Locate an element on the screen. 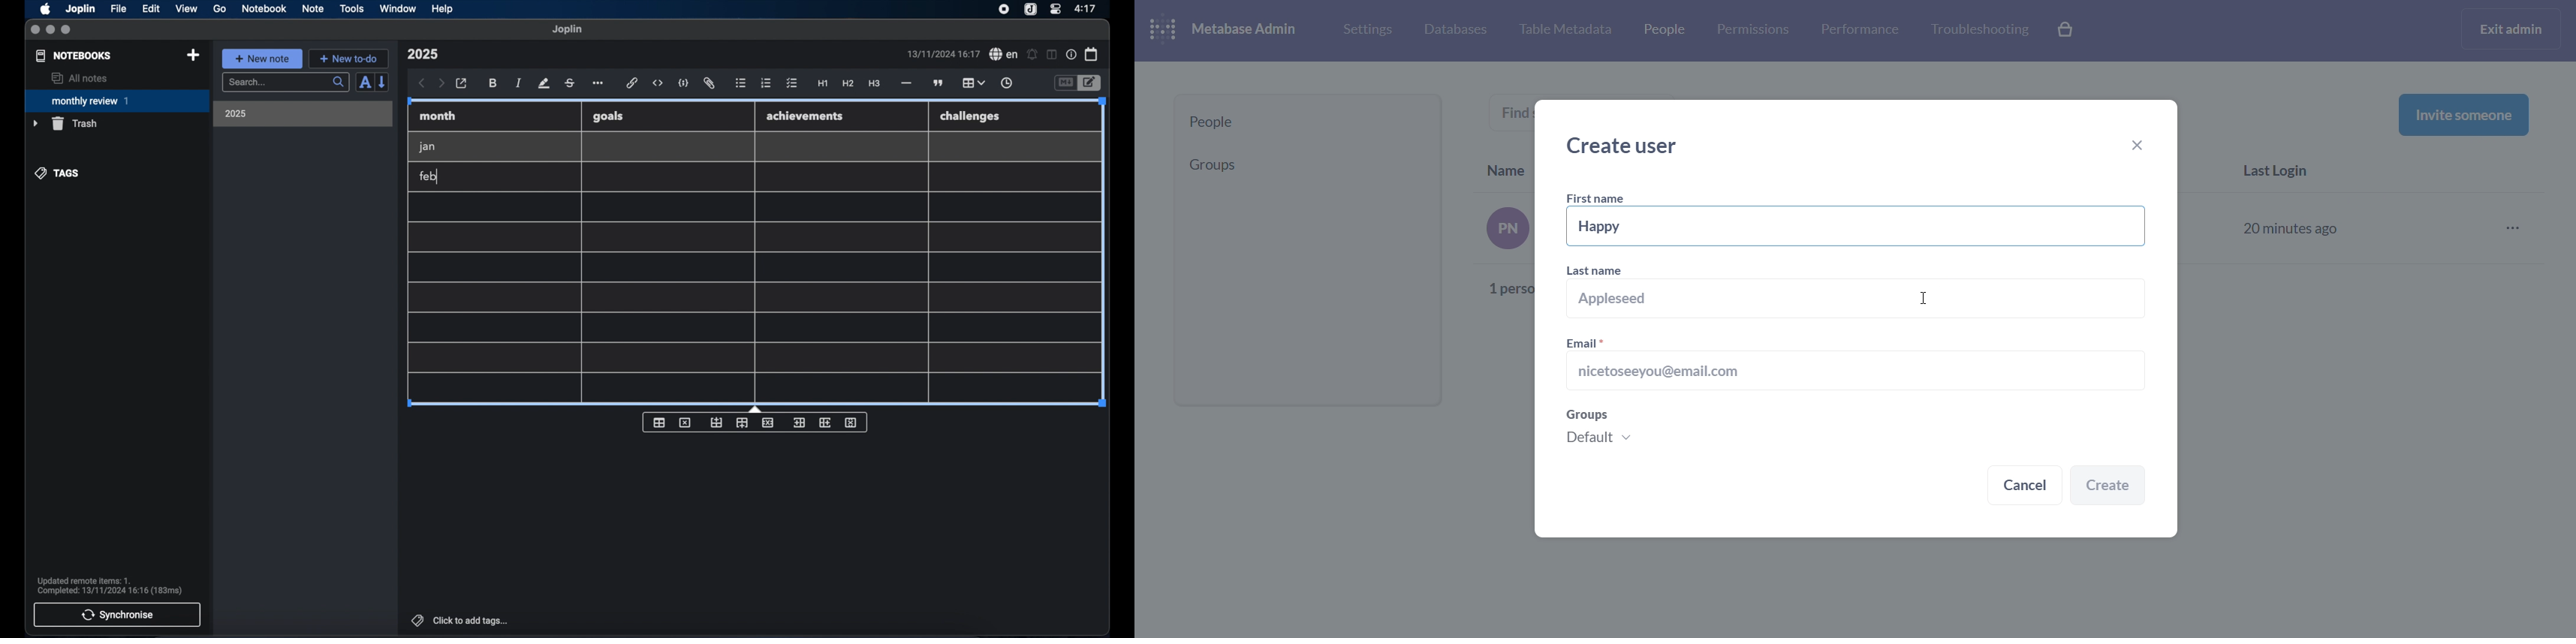 The width and height of the screenshot is (2576, 644). calendar is located at coordinates (1092, 54).